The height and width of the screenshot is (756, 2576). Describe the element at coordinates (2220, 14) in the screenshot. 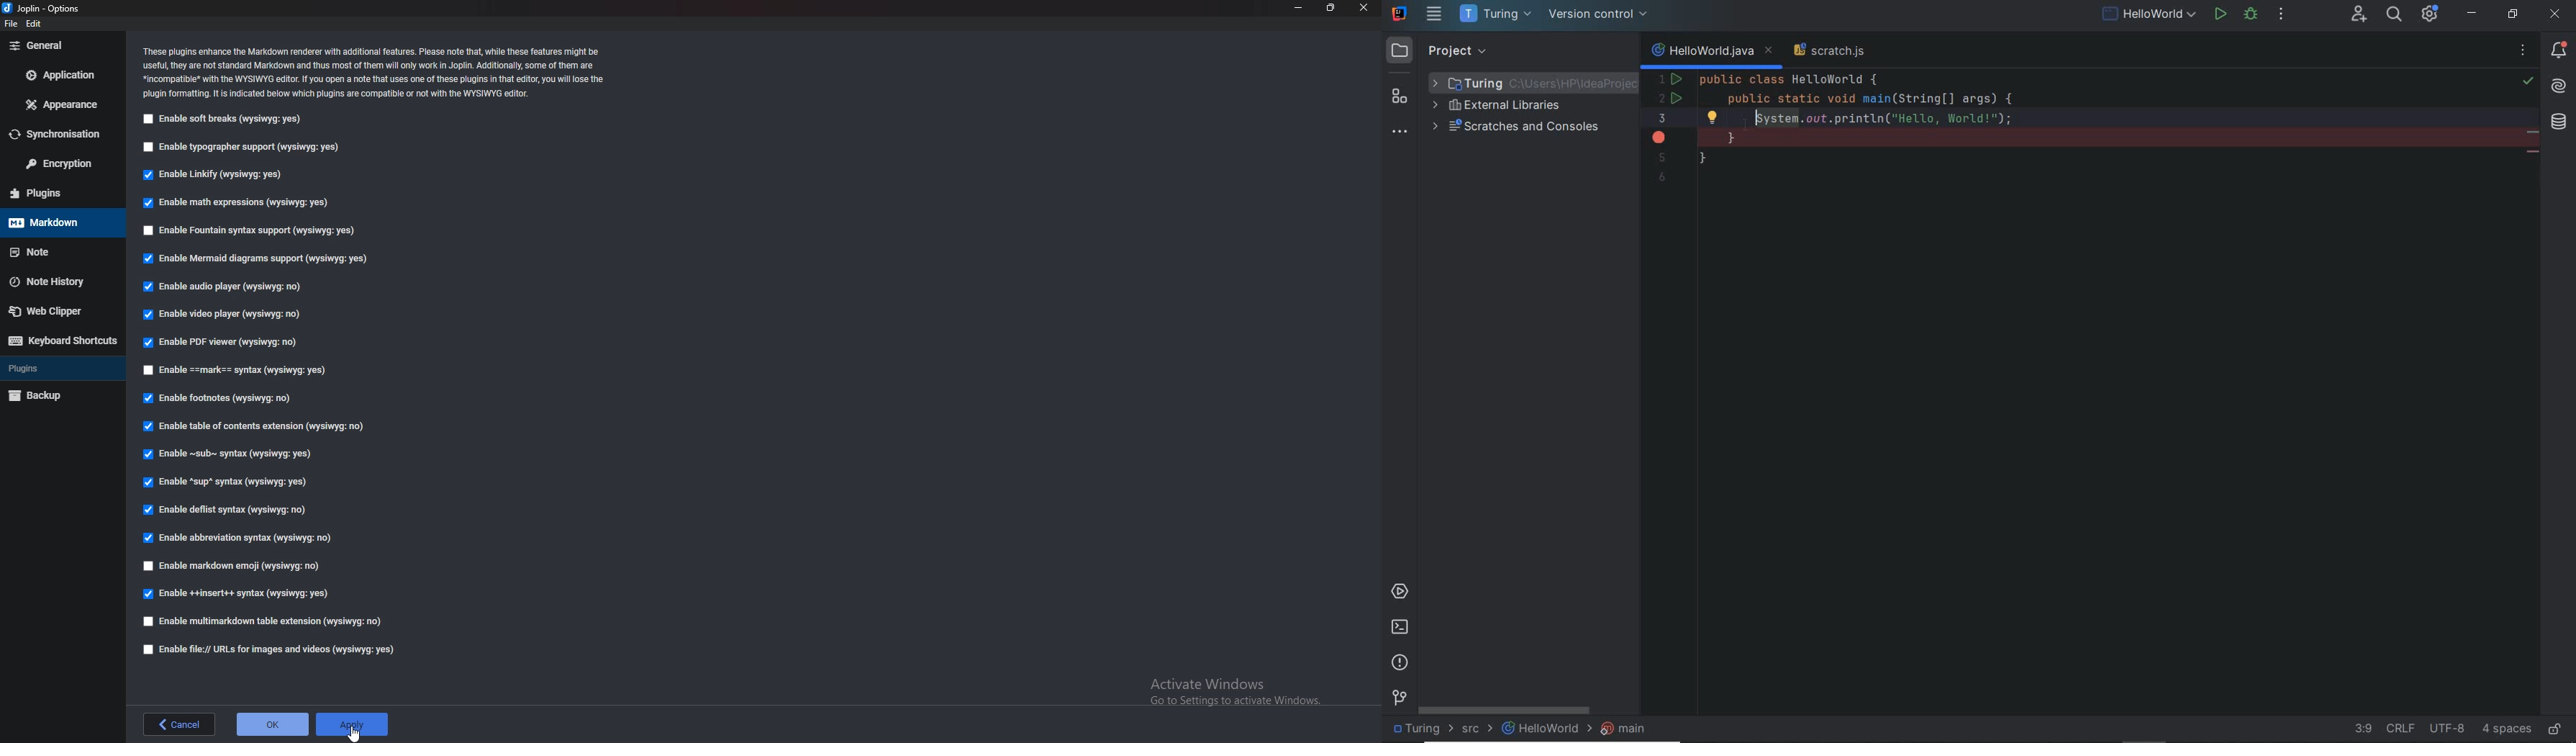

I see `run` at that location.